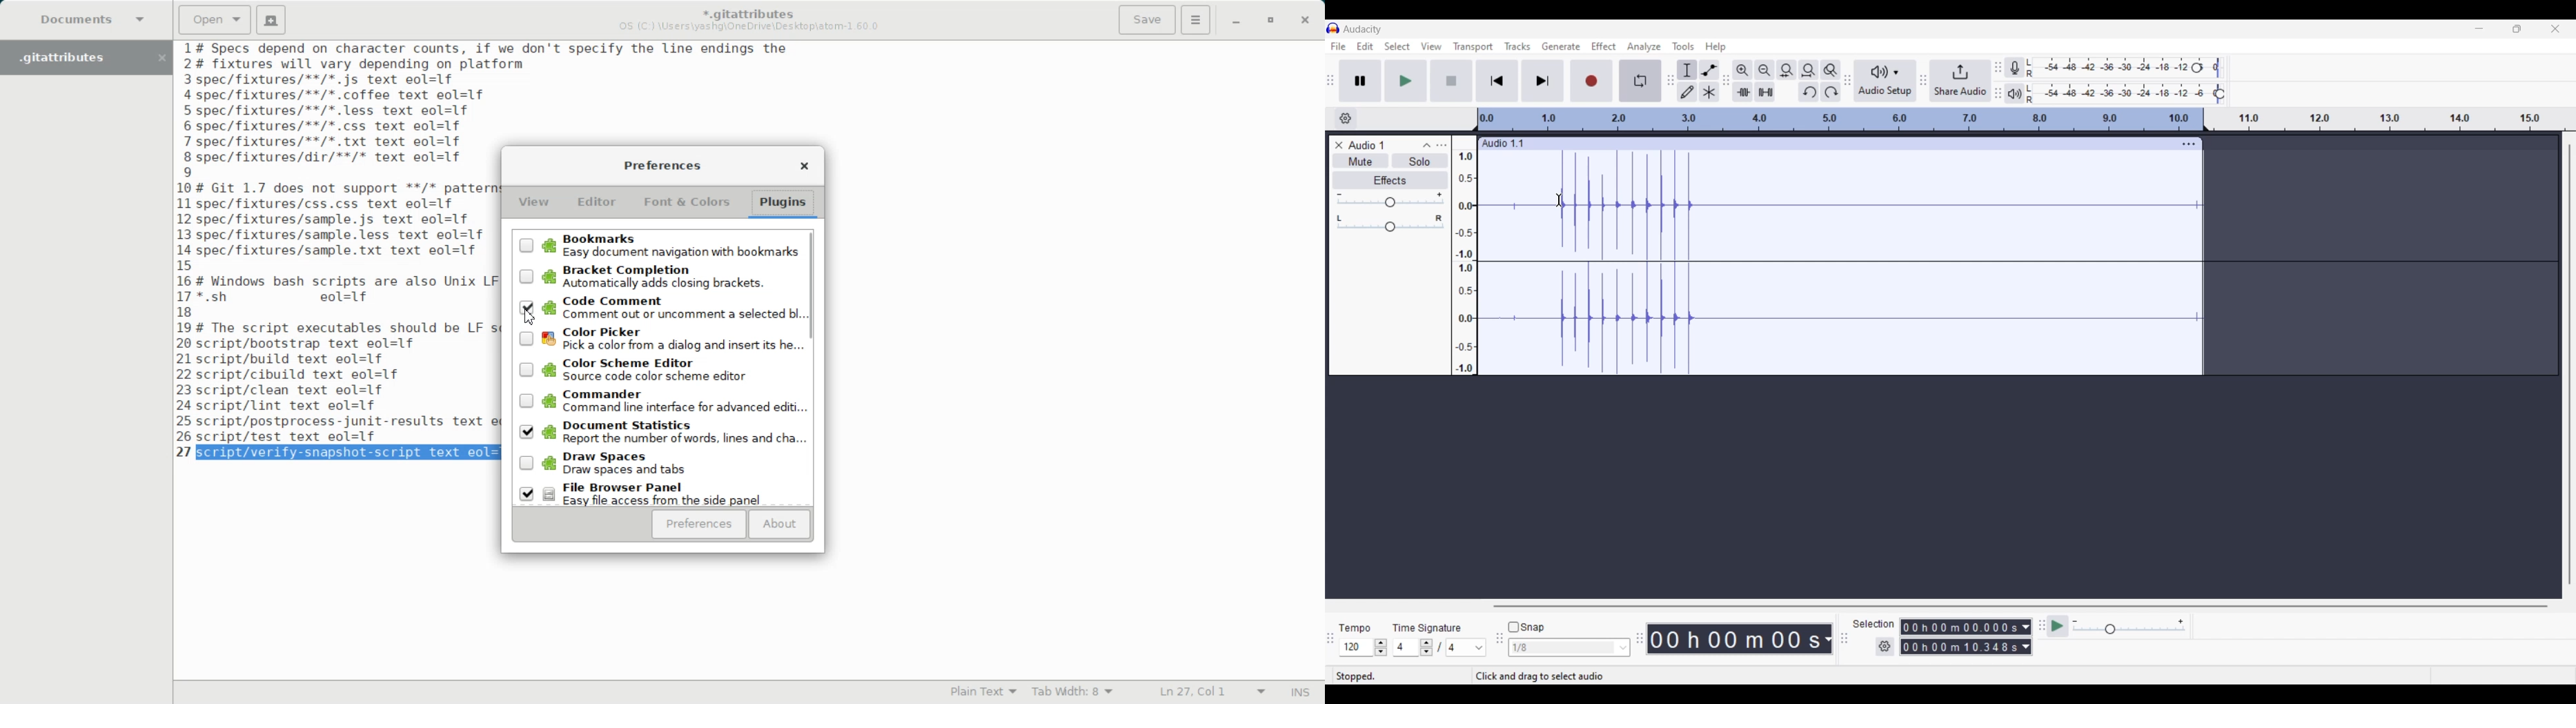 Image resolution: width=2576 pixels, height=728 pixels. I want to click on Time signature options, so click(1467, 648).